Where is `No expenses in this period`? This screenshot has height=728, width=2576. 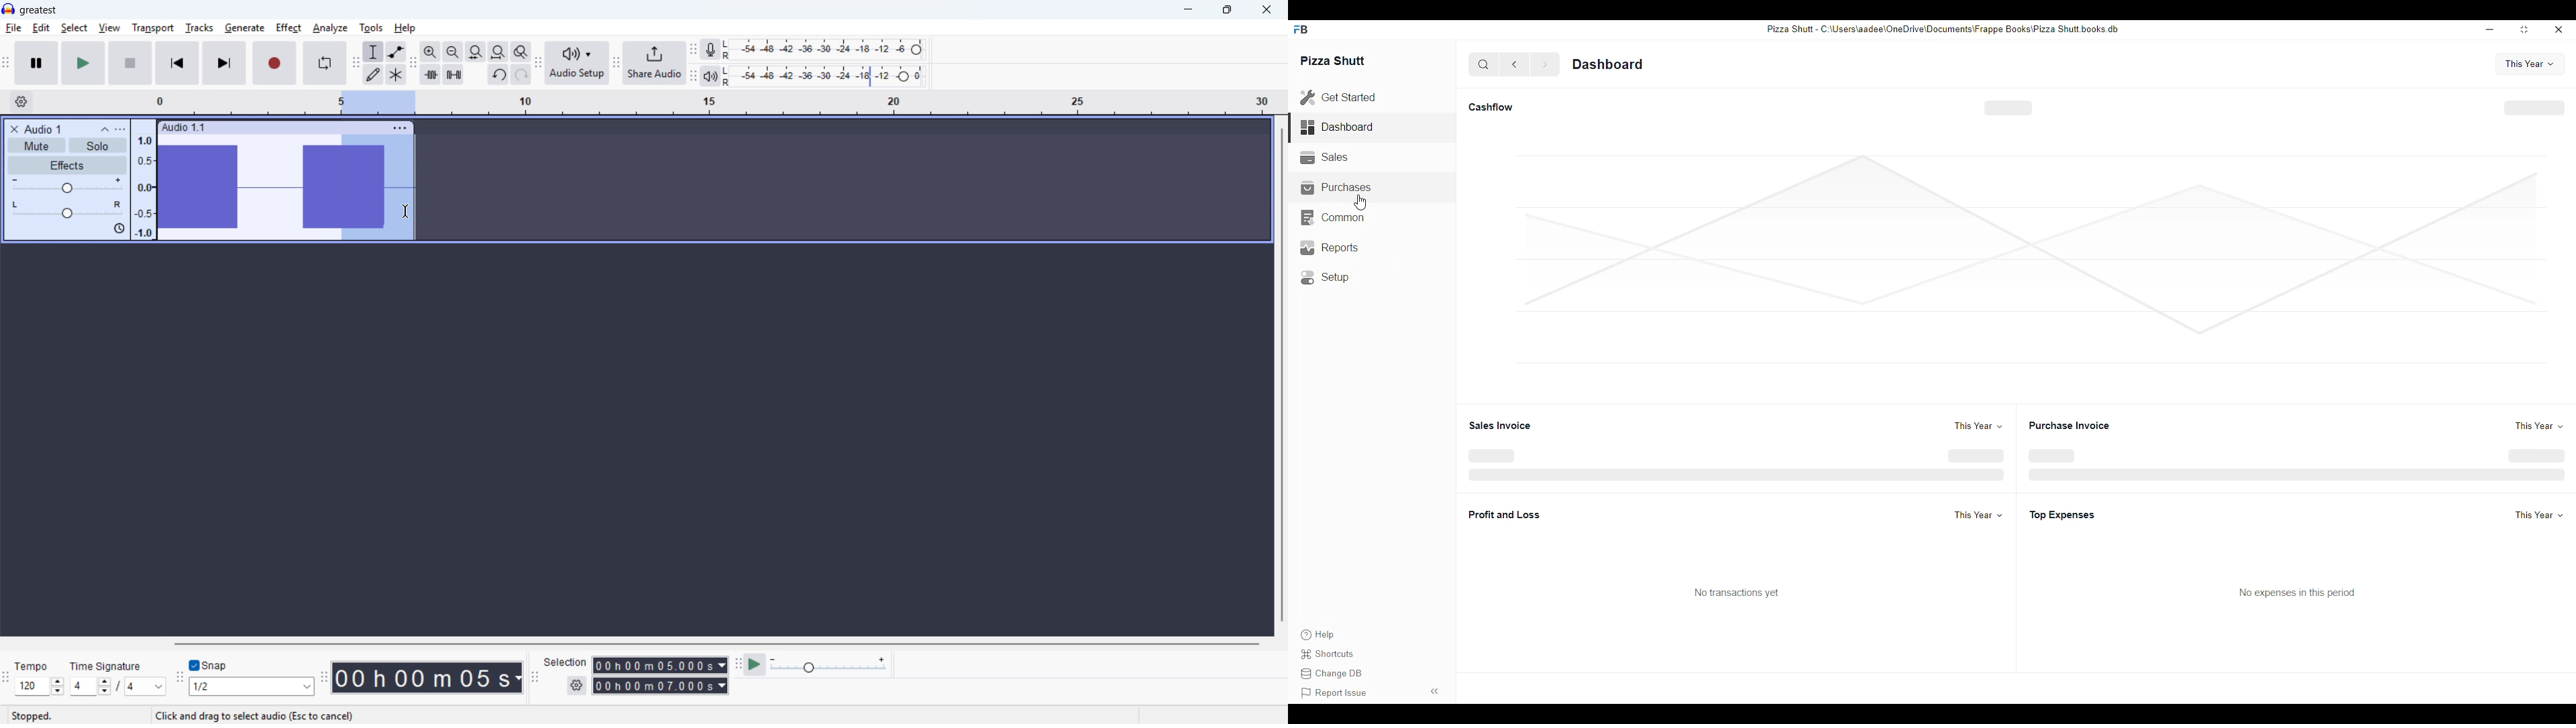
No expenses in this period is located at coordinates (2296, 593).